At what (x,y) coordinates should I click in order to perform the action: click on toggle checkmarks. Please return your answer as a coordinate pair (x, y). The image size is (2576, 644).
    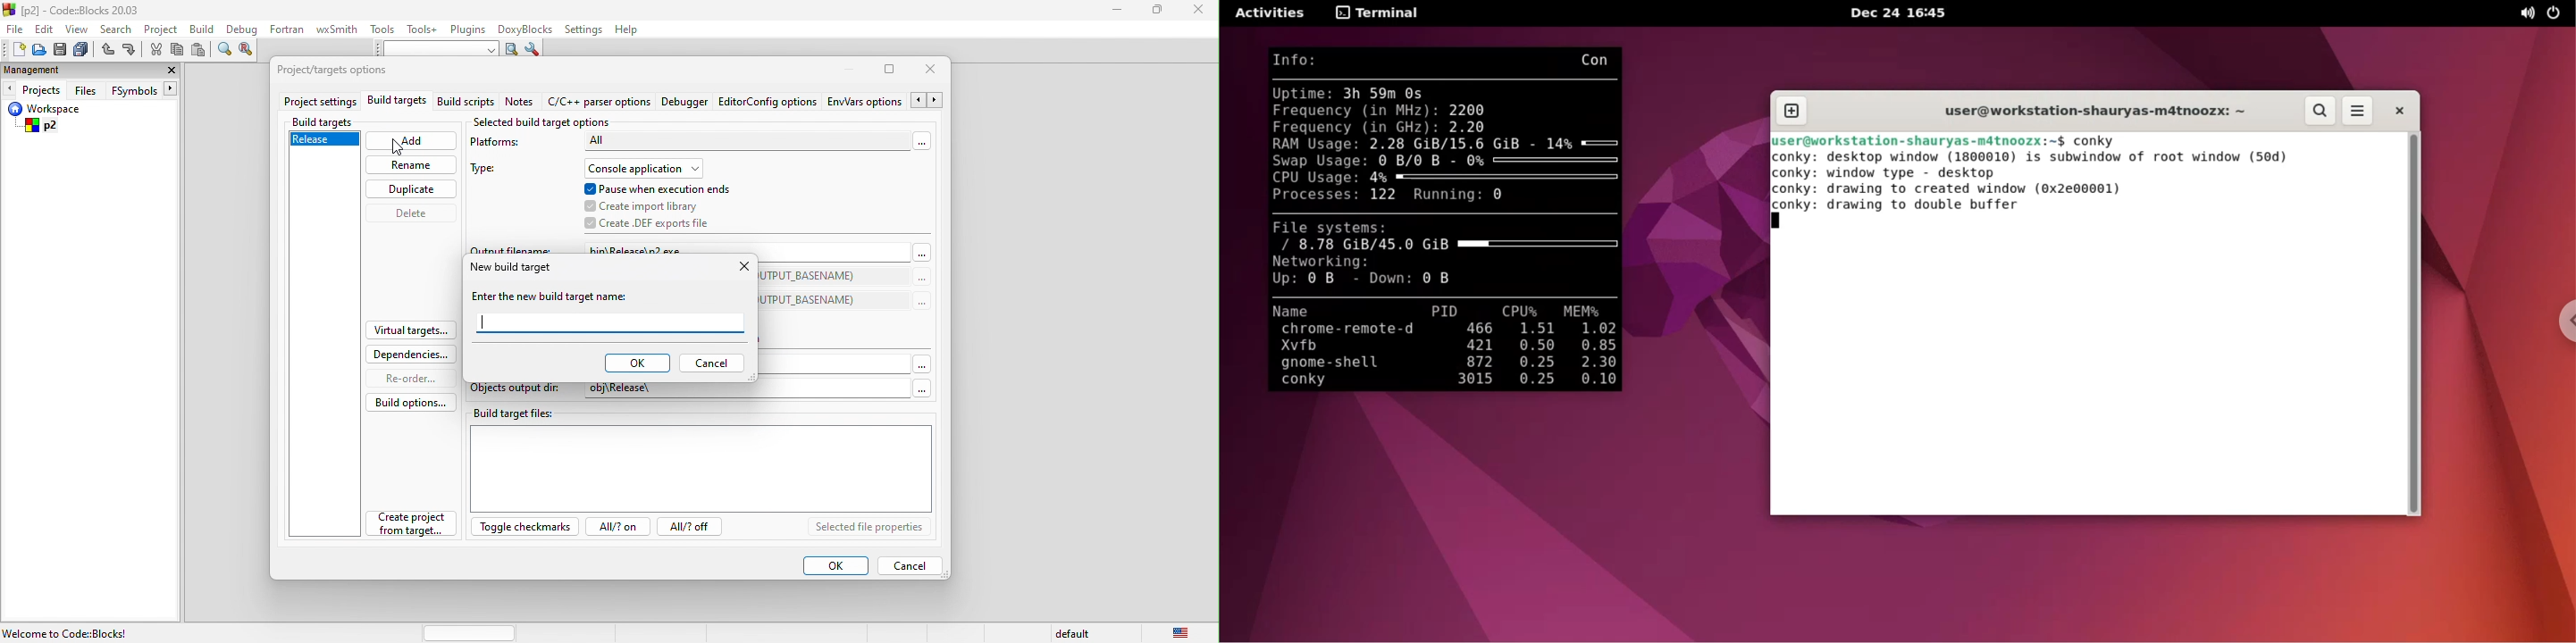
    Looking at the image, I should click on (525, 526).